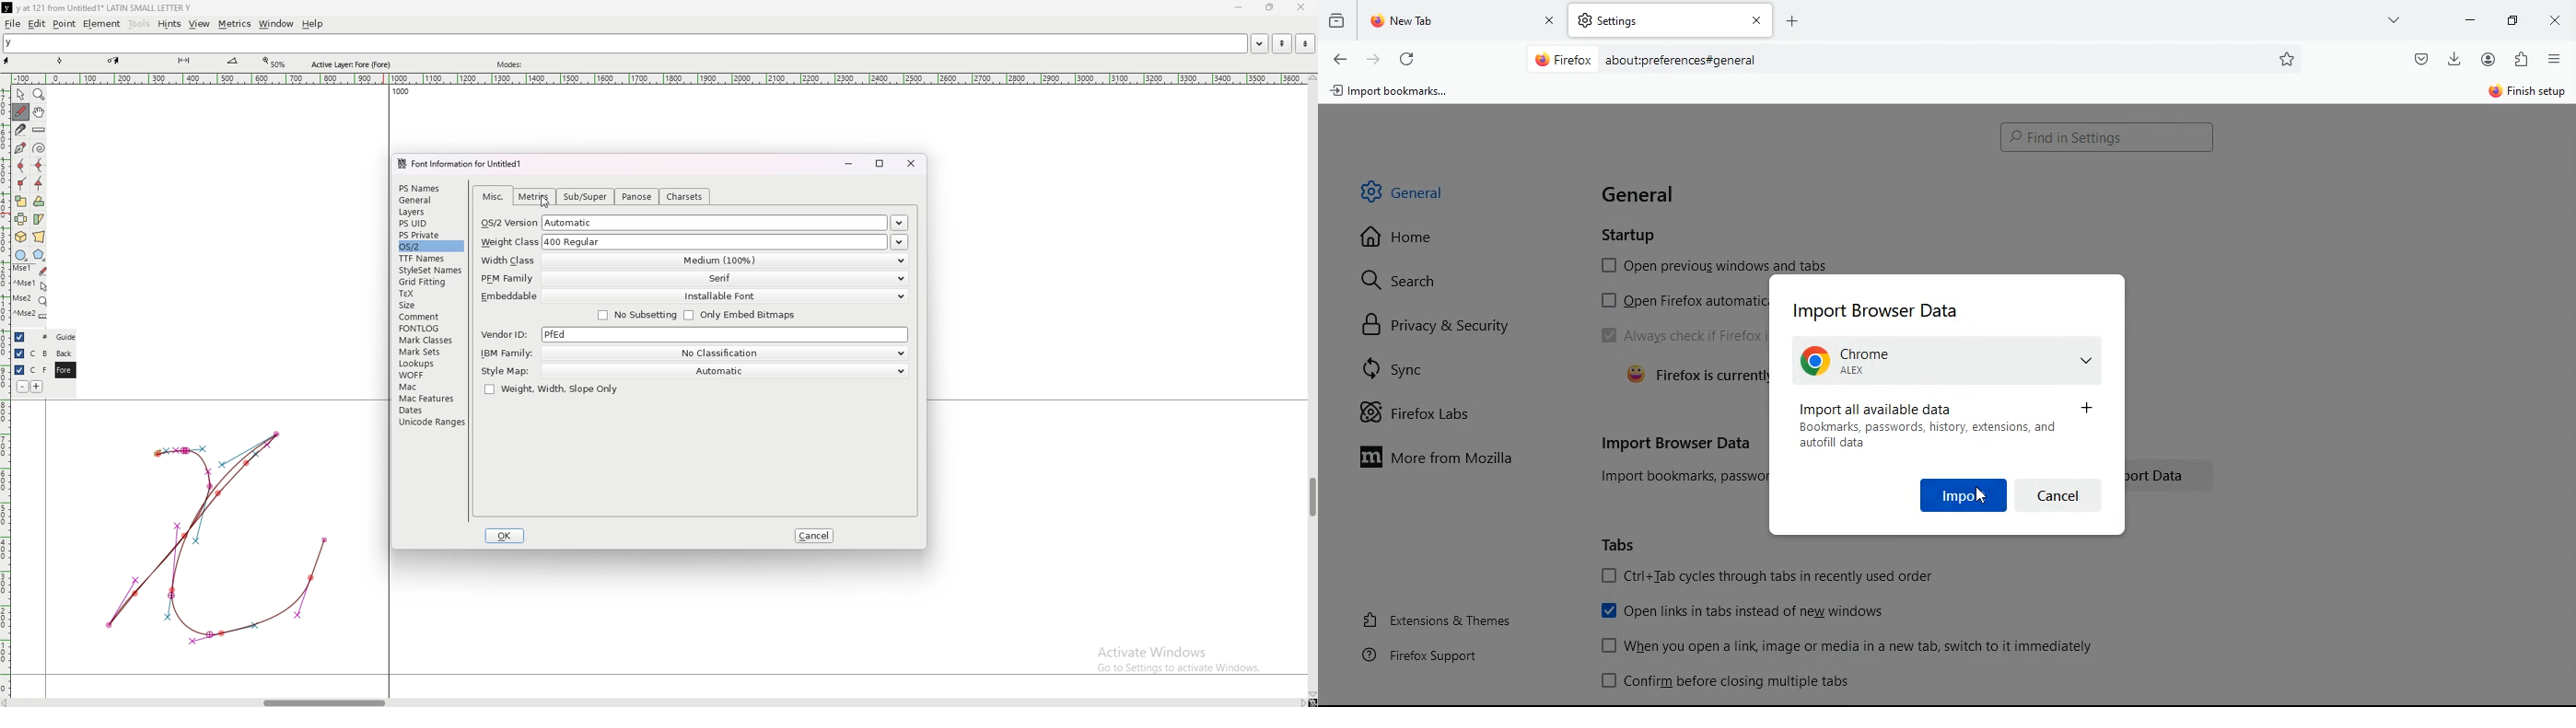 This screenshot has height=728, width=2576. What do you see at coordinates (1731, 683) in the screenshot?
I see `confirm before closing multiple tabs` at bounding box center [1731, 683].